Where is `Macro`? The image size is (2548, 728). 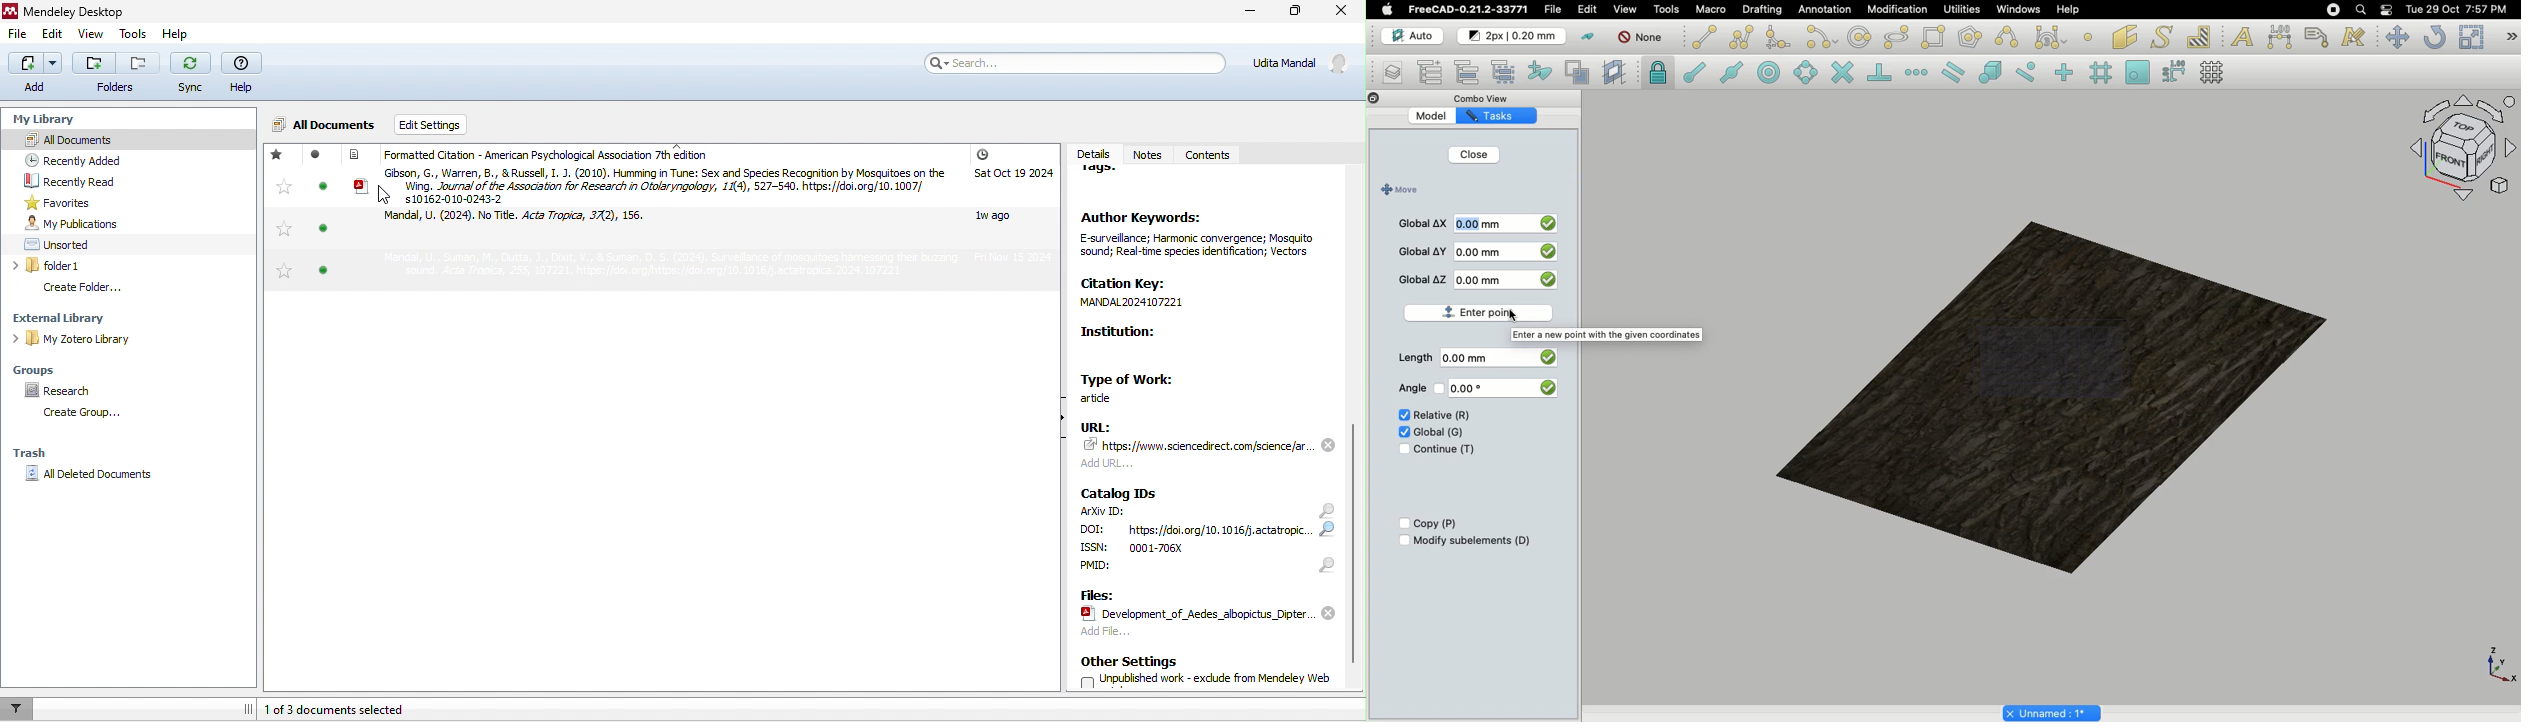
Macro is located at coordinates (1712, 10).